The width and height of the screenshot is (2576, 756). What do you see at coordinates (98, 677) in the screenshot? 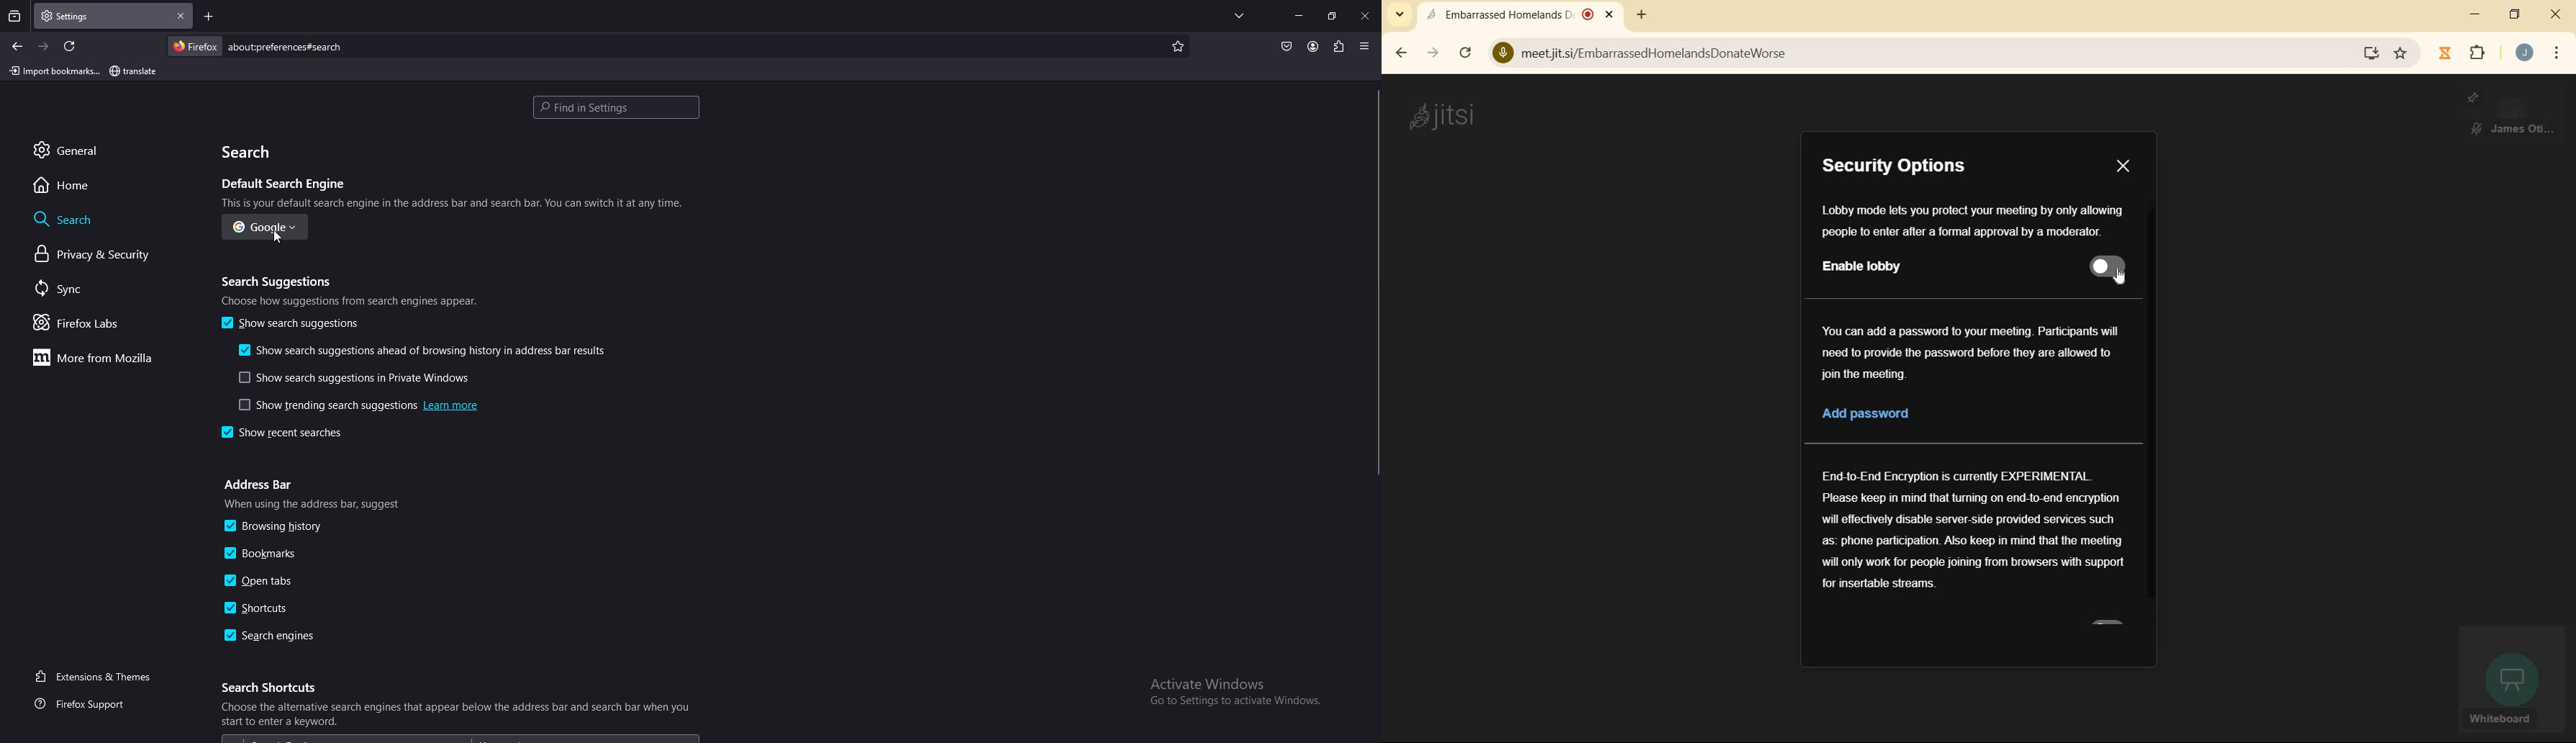
I see `extensions and themes` at bounding box center [98, 677].